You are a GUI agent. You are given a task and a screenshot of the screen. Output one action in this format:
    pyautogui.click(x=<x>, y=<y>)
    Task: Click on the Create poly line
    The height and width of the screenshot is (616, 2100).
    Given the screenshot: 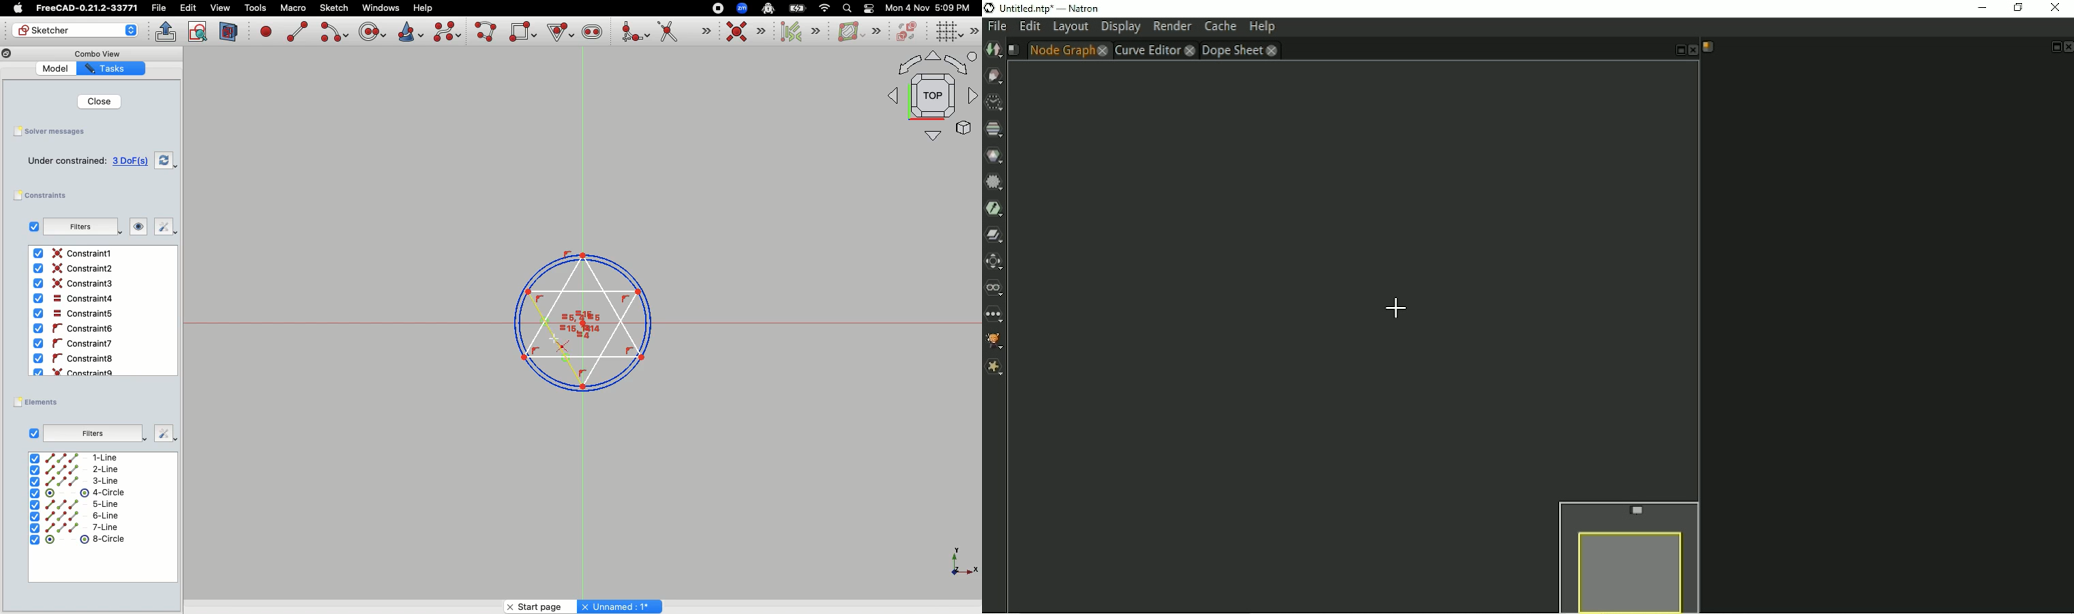 What is the action you would take?
    pyautogui.click(x=486, y=33)
    